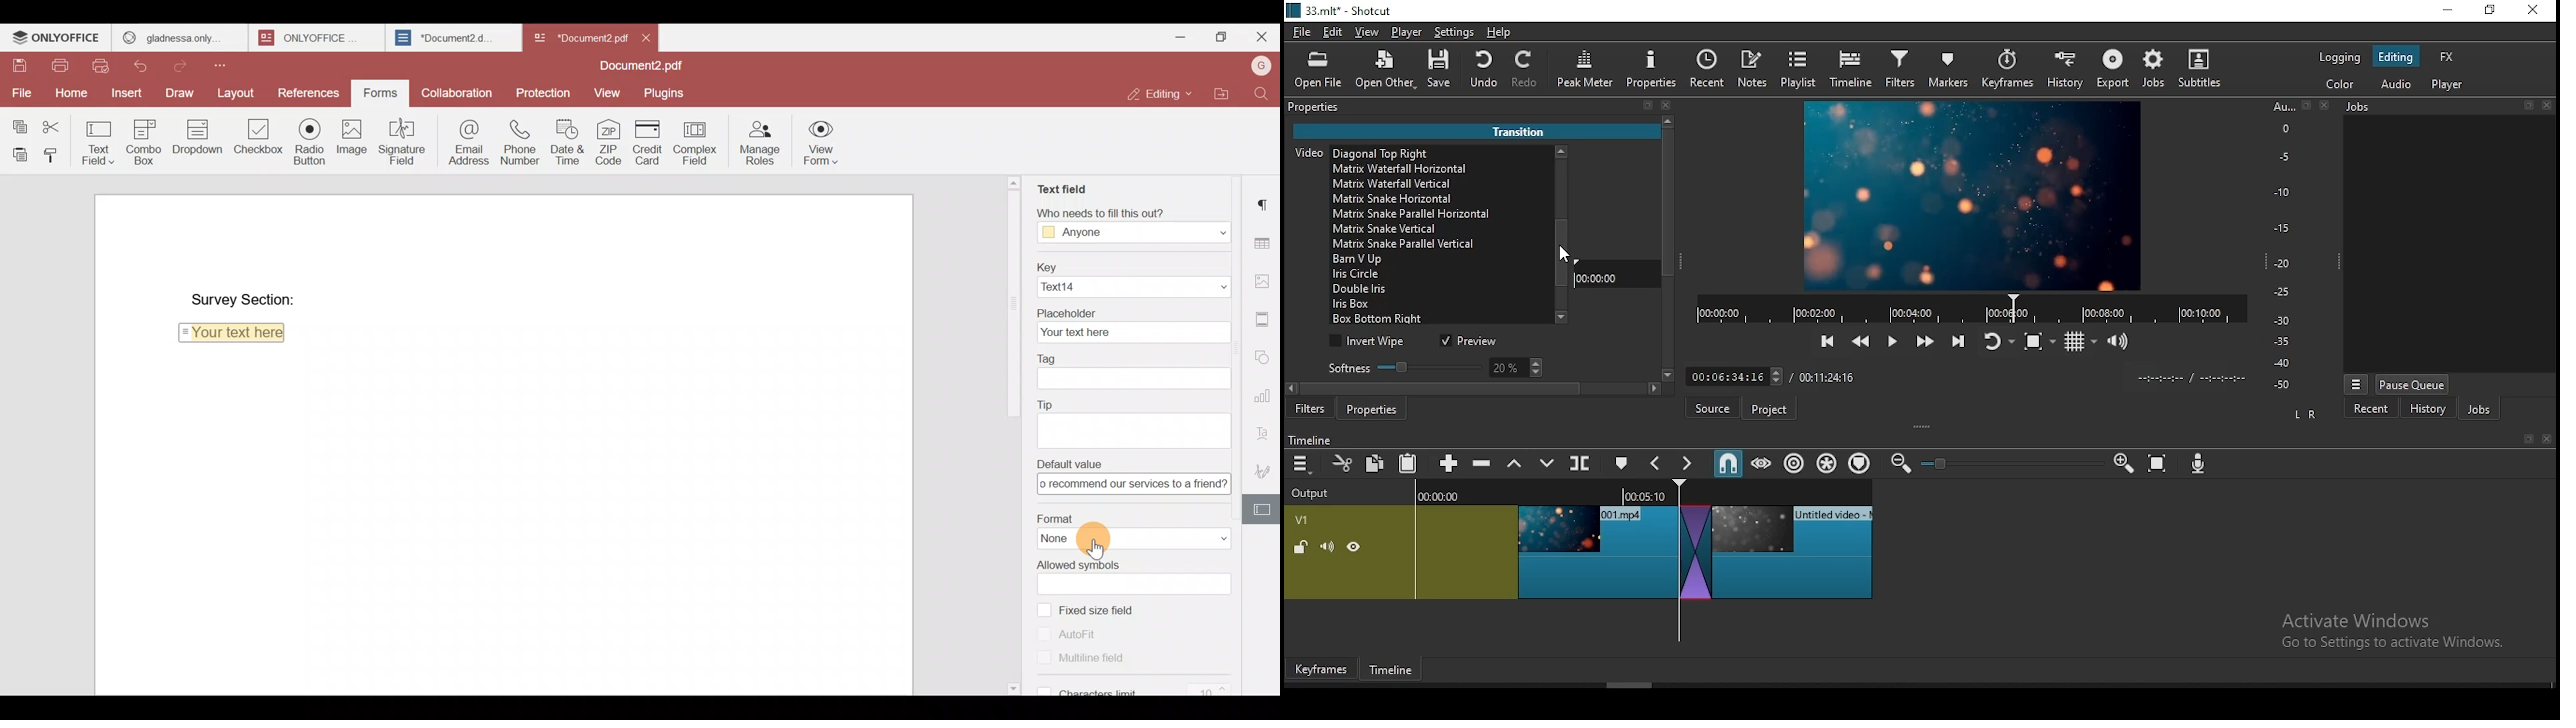 This screenshot has height=728, width=2576. Describe the element at coordinates (2341, 85) in the screenshot. I see `color` at that location.